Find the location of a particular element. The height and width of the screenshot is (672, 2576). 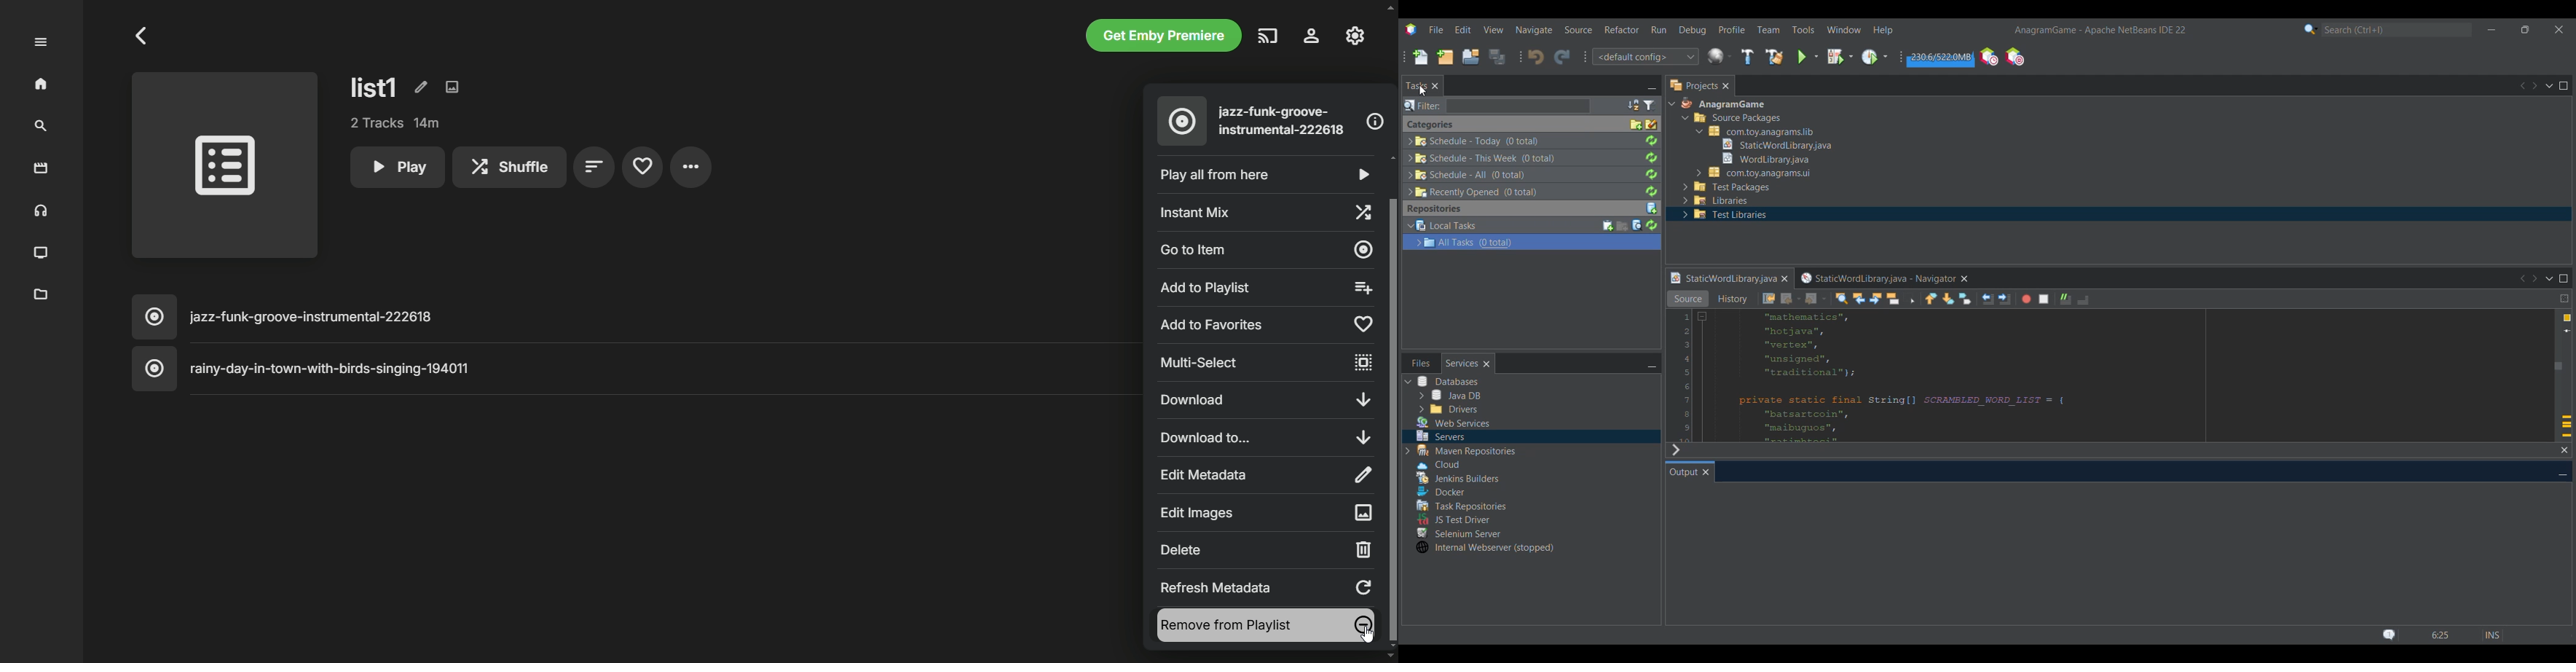

play is located at coordinates (396, 167).